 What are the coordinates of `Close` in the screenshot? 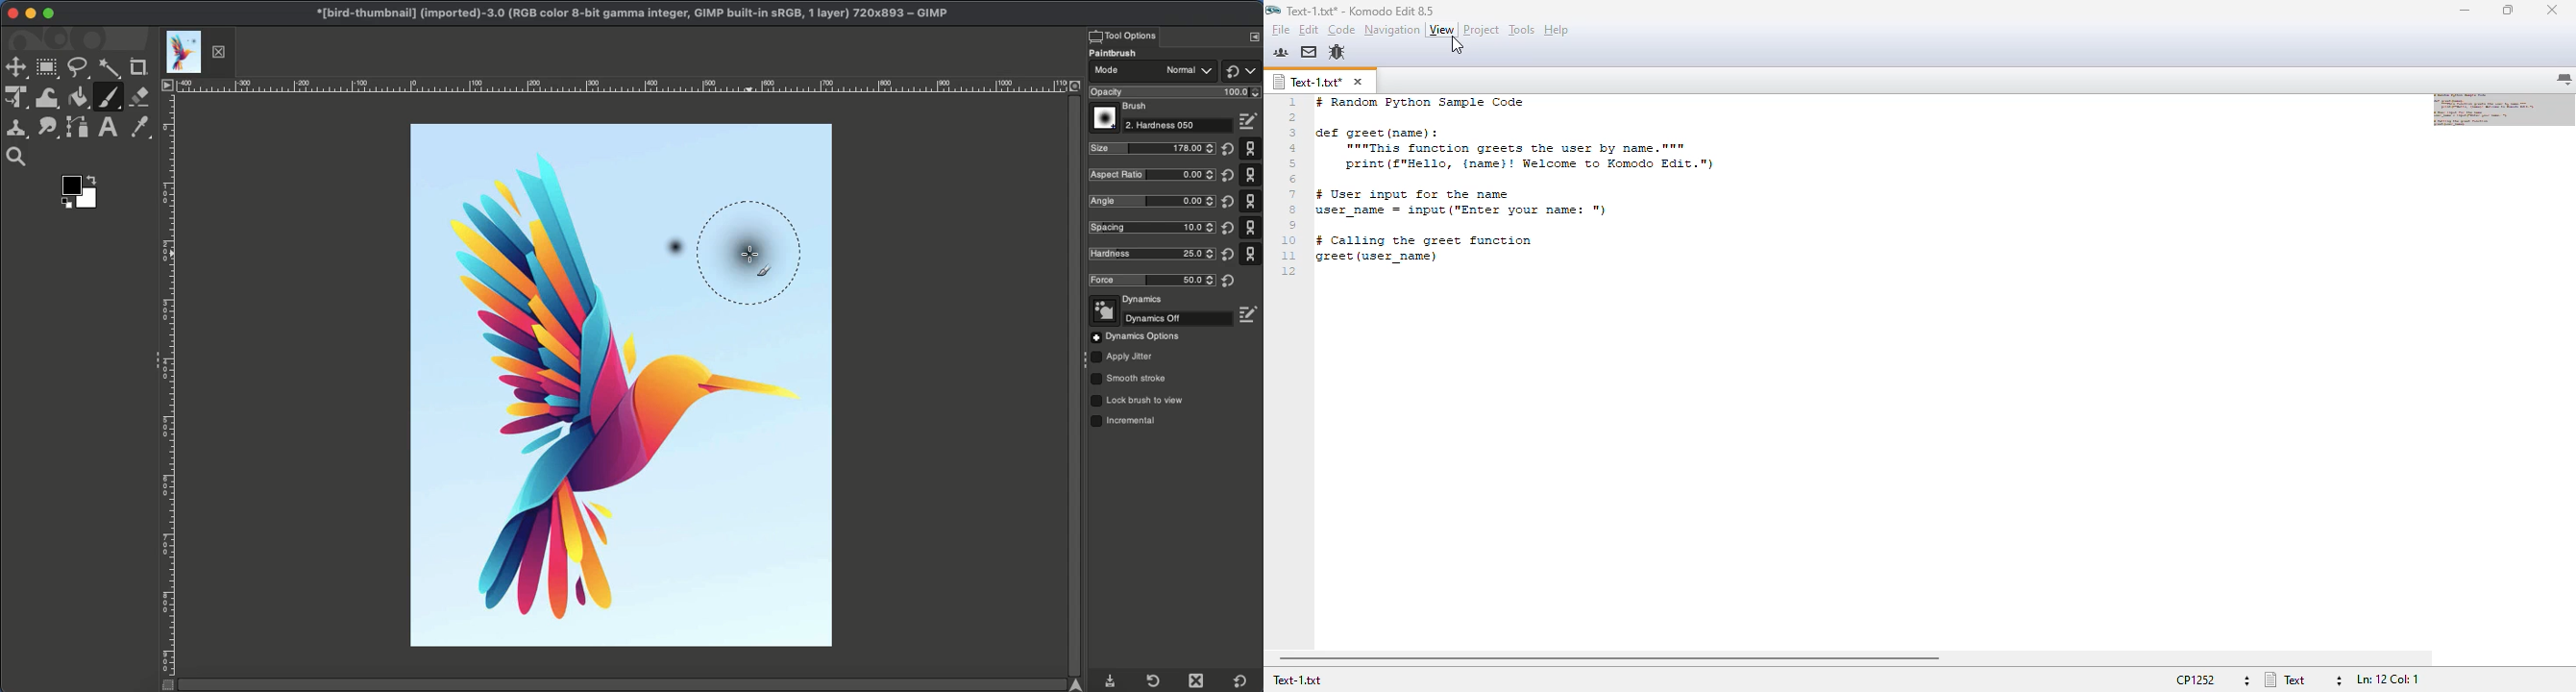 It's located at (1200, 681).